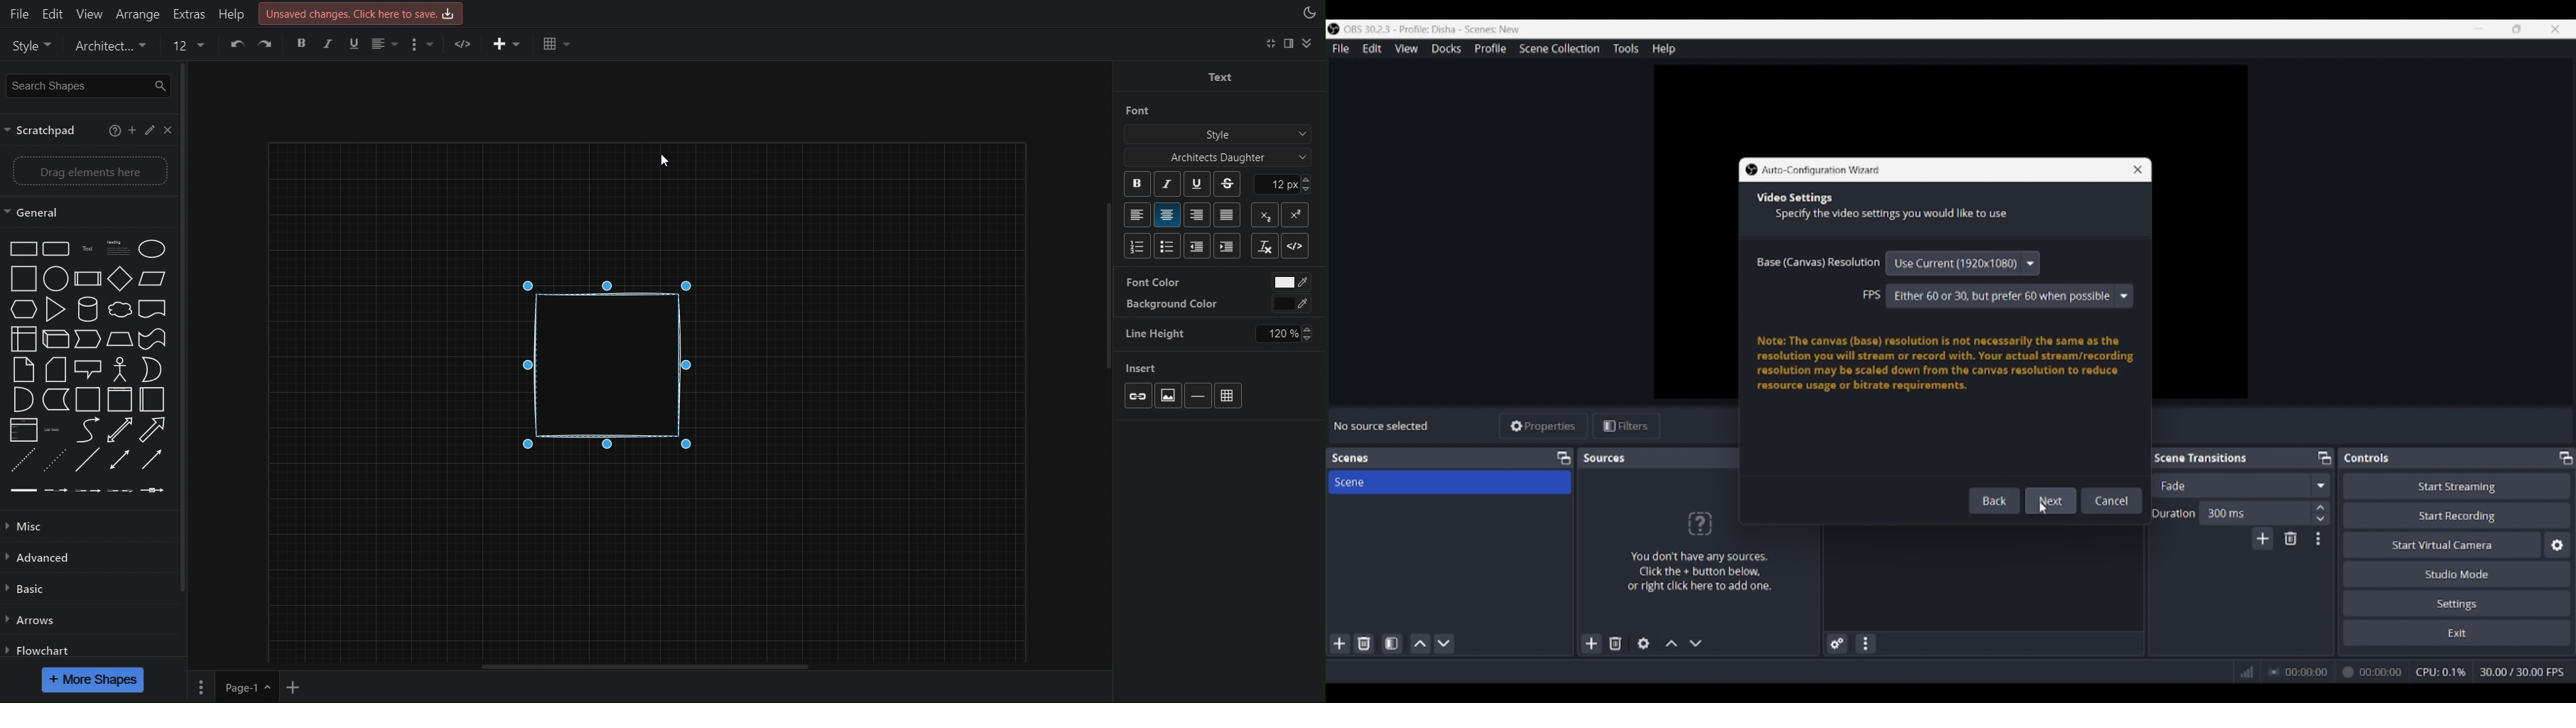 This screenshot has width=2576, height=728. I want to click on bullets, so click(1168, 246).